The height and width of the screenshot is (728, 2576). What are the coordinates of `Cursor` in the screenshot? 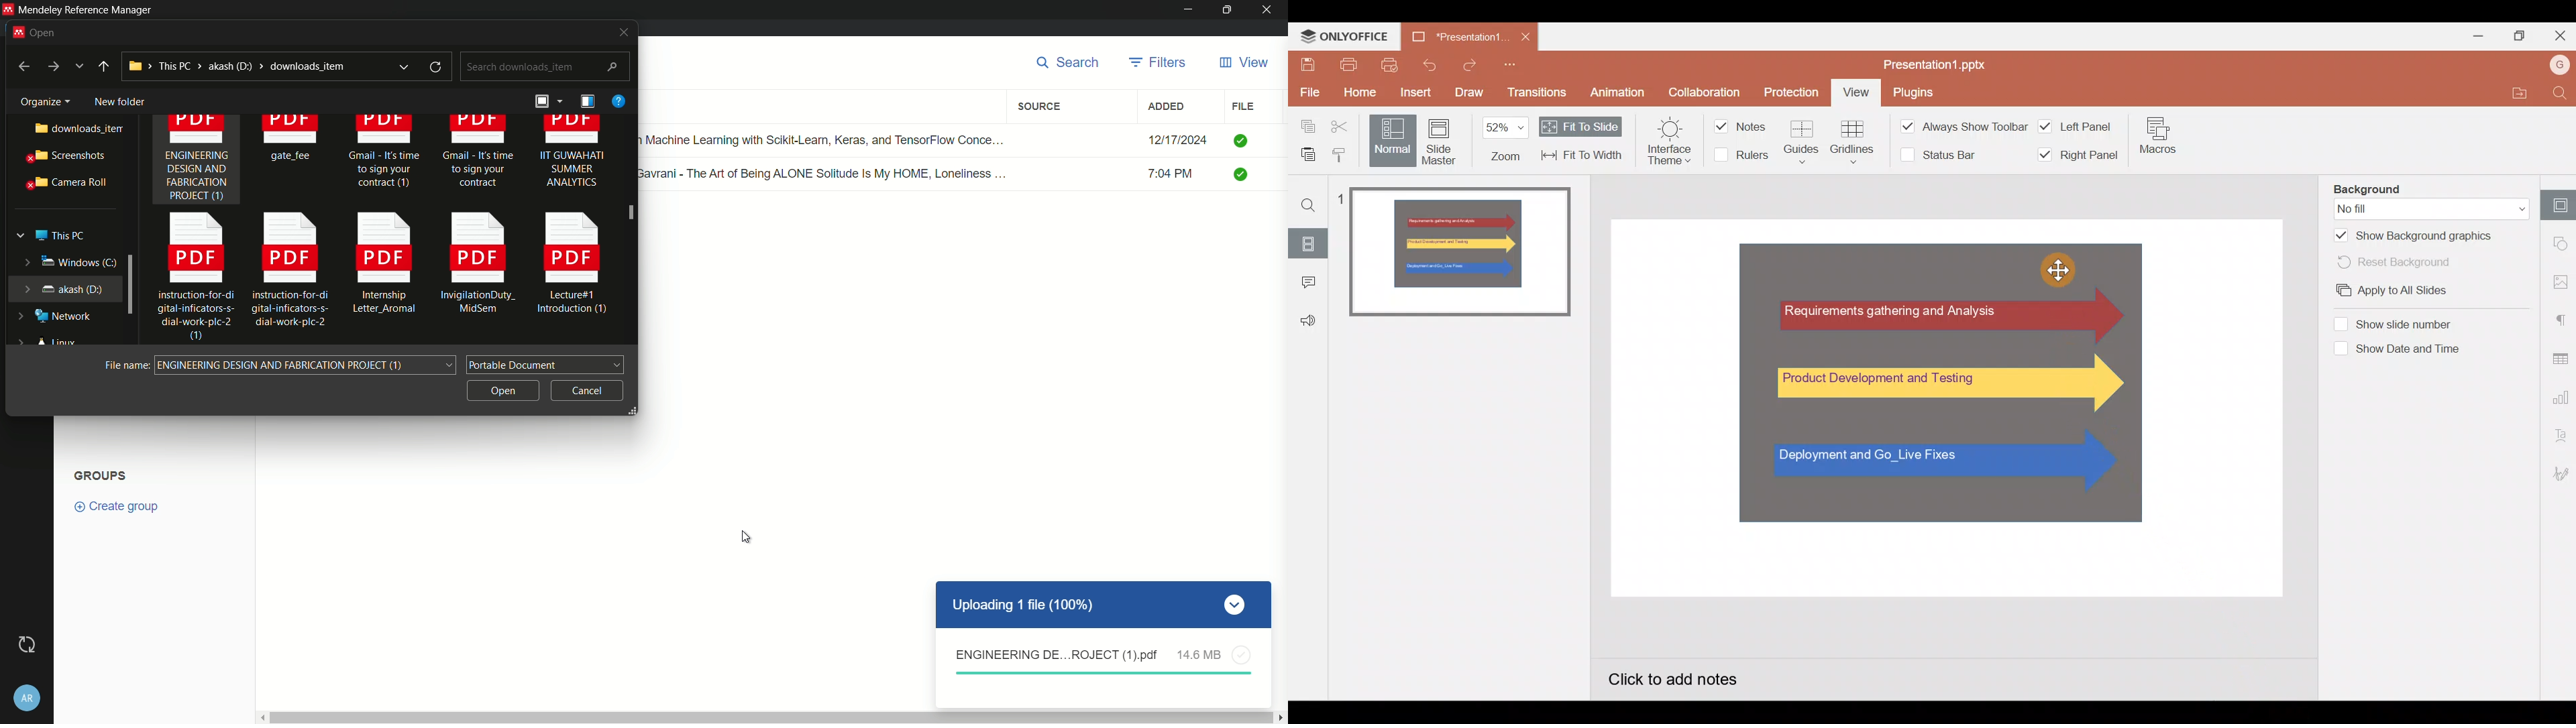 It's located at (2055, 269).